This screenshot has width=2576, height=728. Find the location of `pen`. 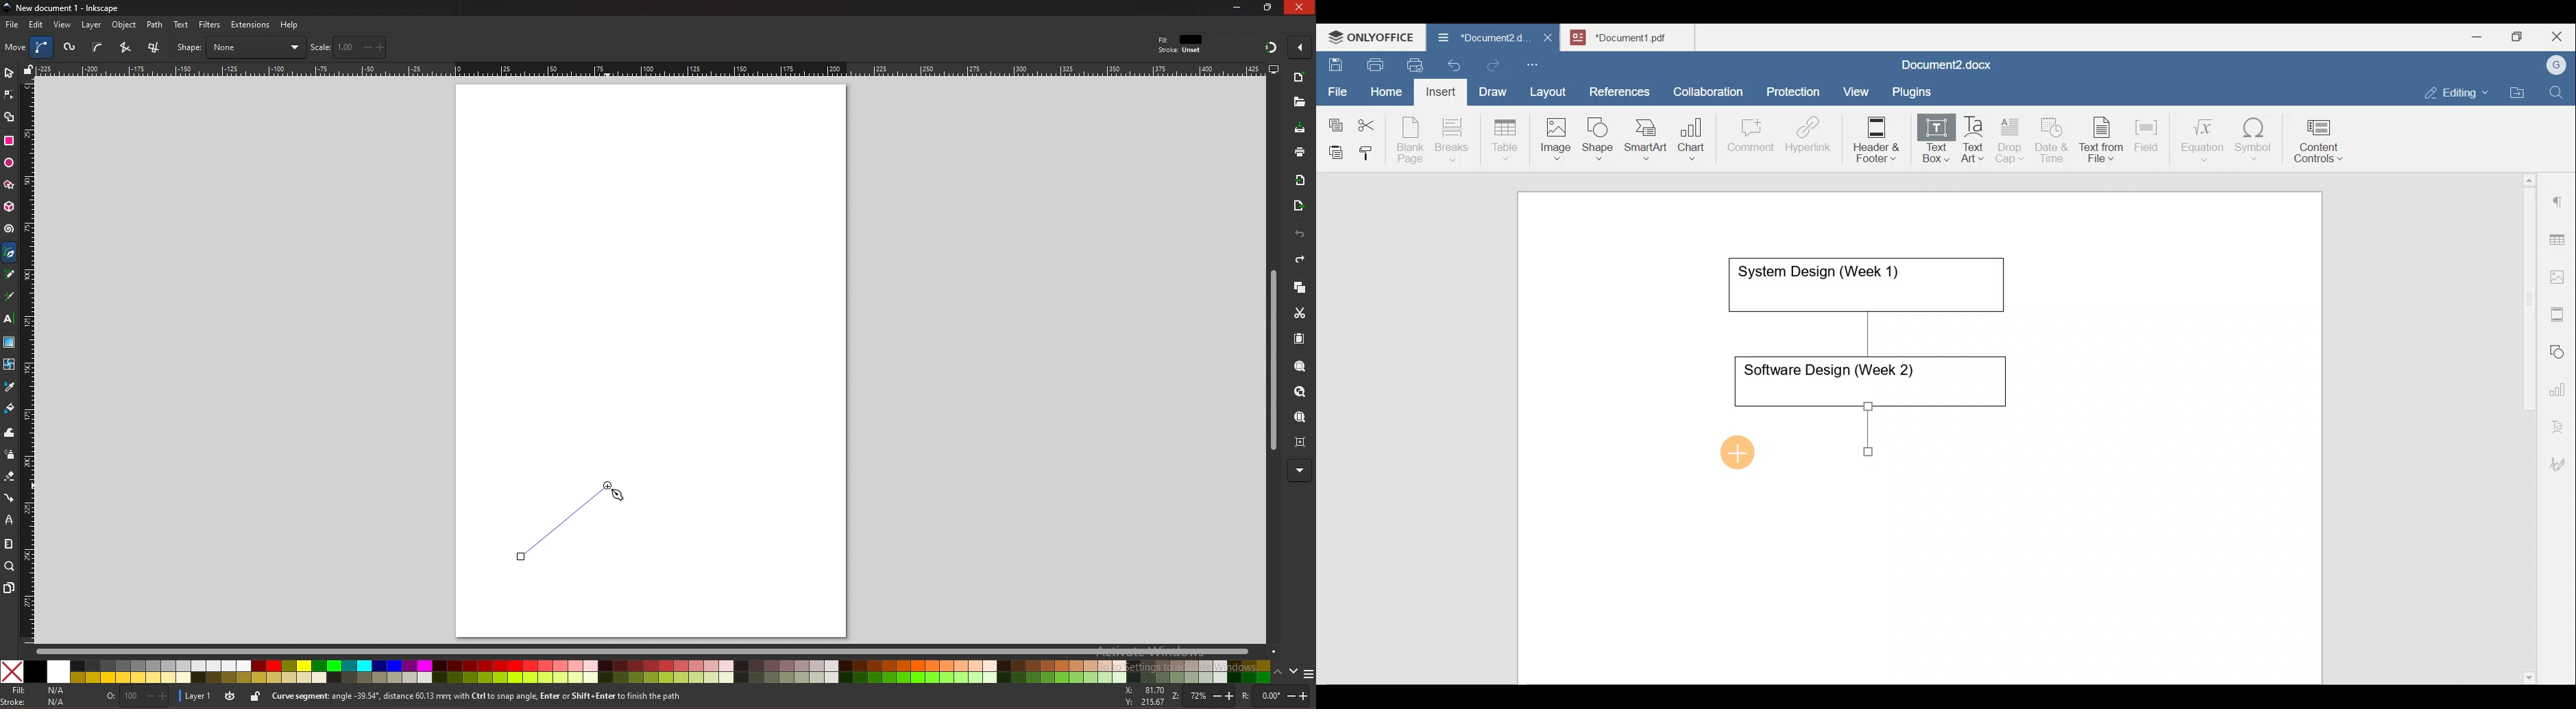

pen is located at coordinates (12, 253).